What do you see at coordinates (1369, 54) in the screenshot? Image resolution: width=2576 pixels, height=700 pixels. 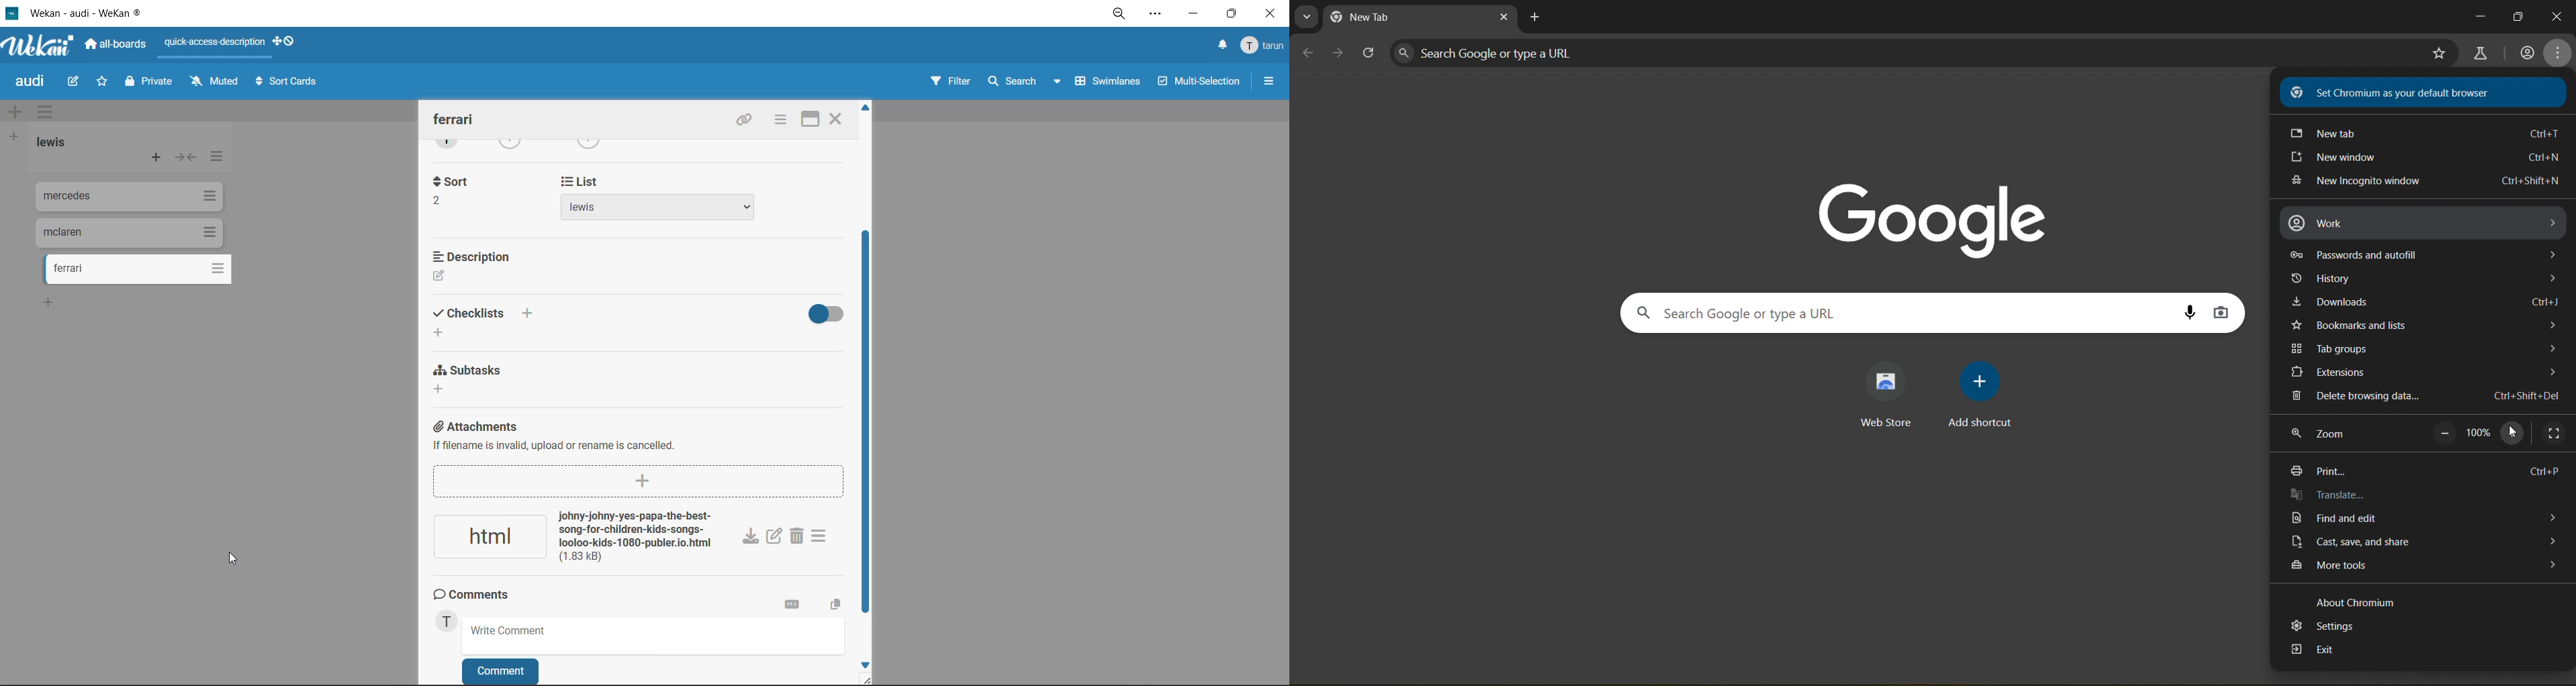 I see `reload page` at bounding box center [1369, 54].